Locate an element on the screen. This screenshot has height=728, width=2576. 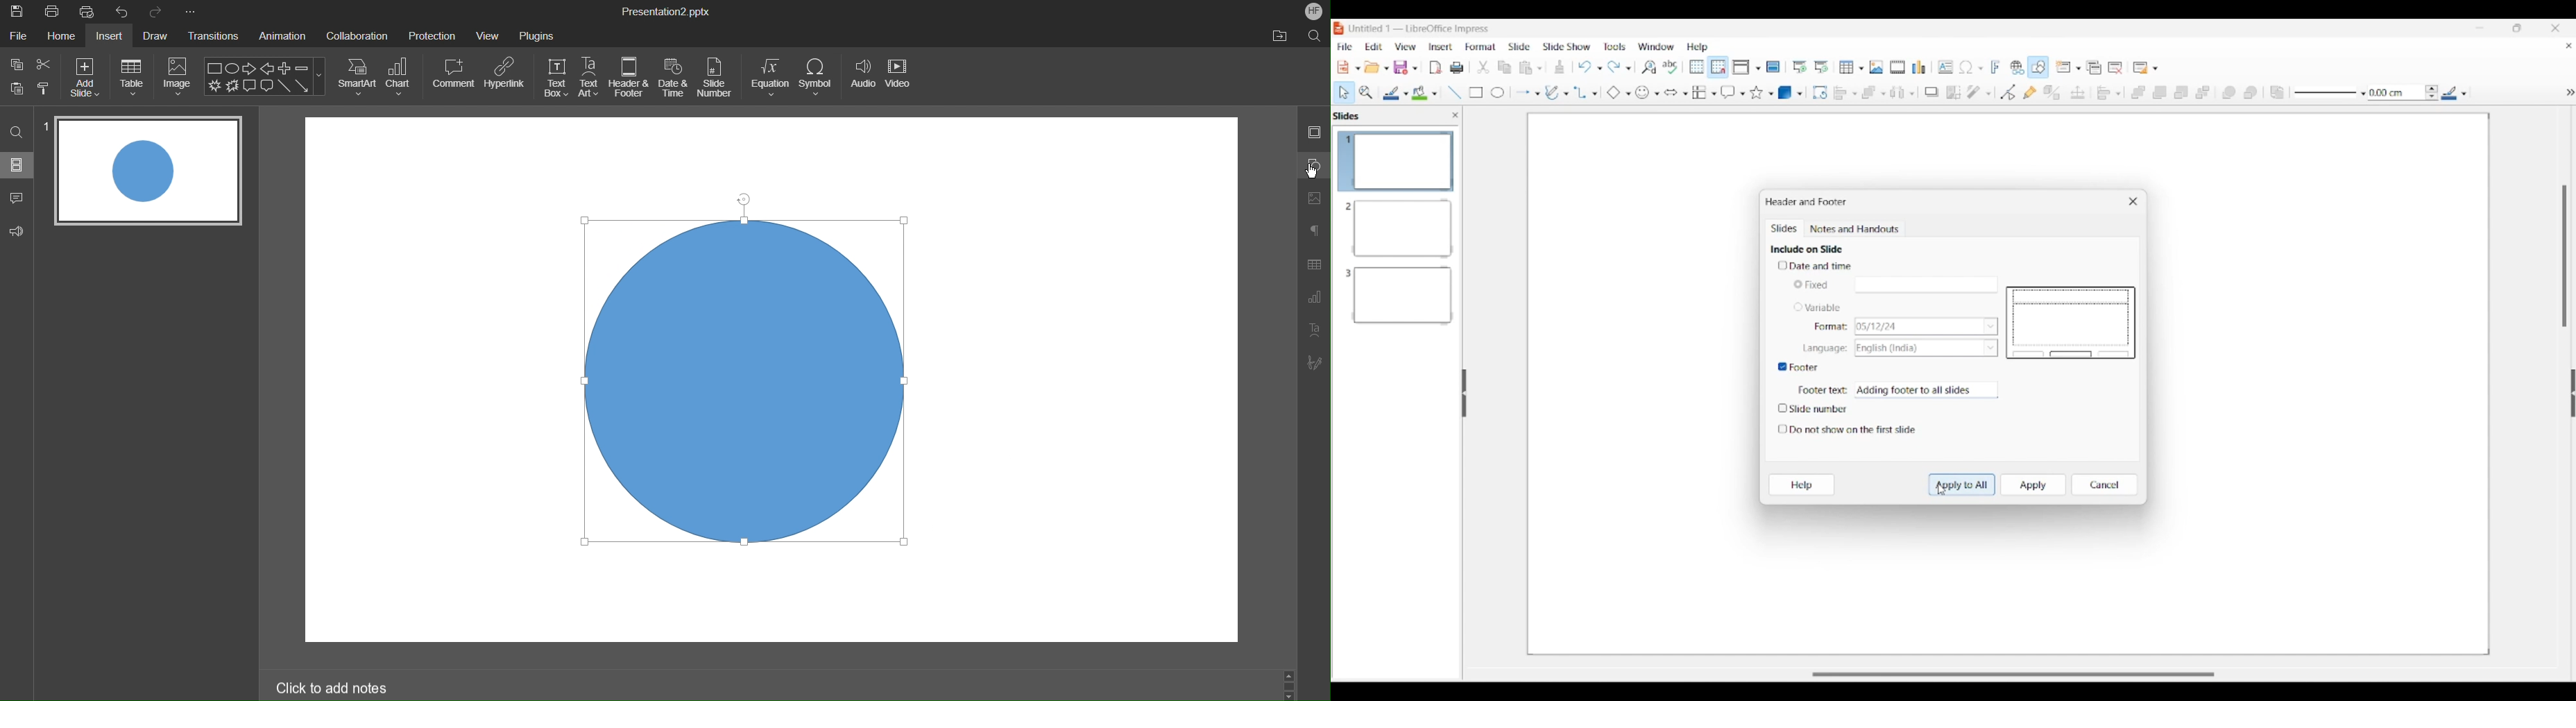
Click to add notes is located at coordinates (336, 689).